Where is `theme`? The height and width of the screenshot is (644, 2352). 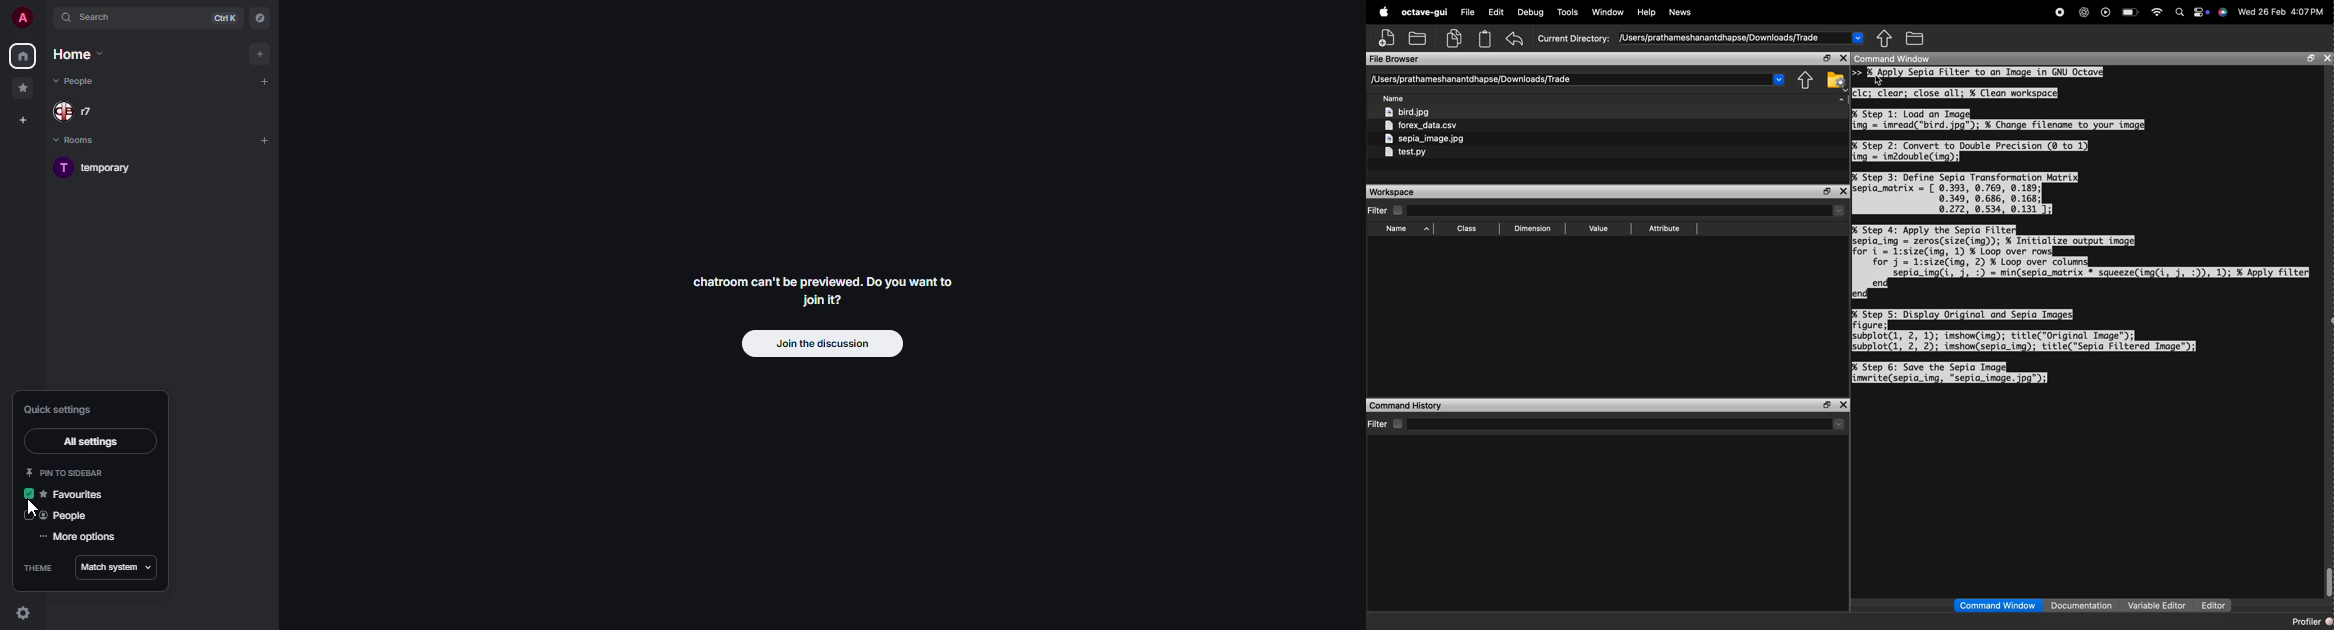 theme is located at coordinates (39, 569).